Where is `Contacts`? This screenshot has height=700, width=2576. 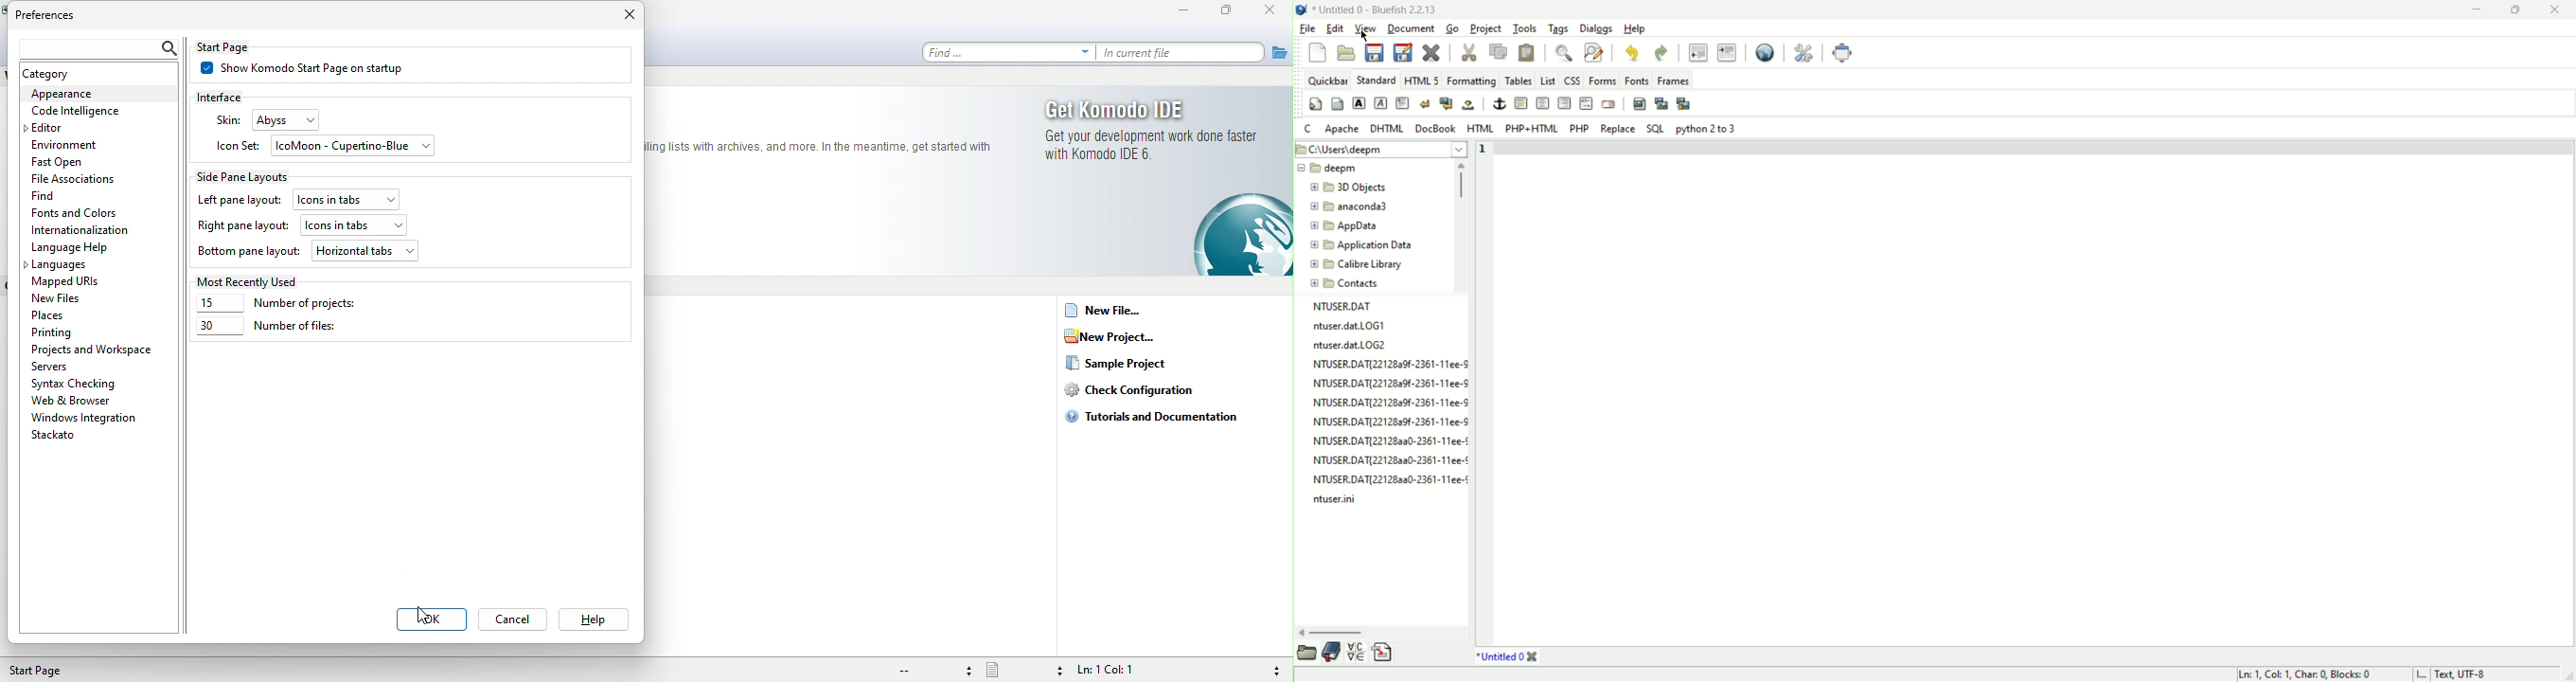
Contacts is located at coordinates (1359, 283).